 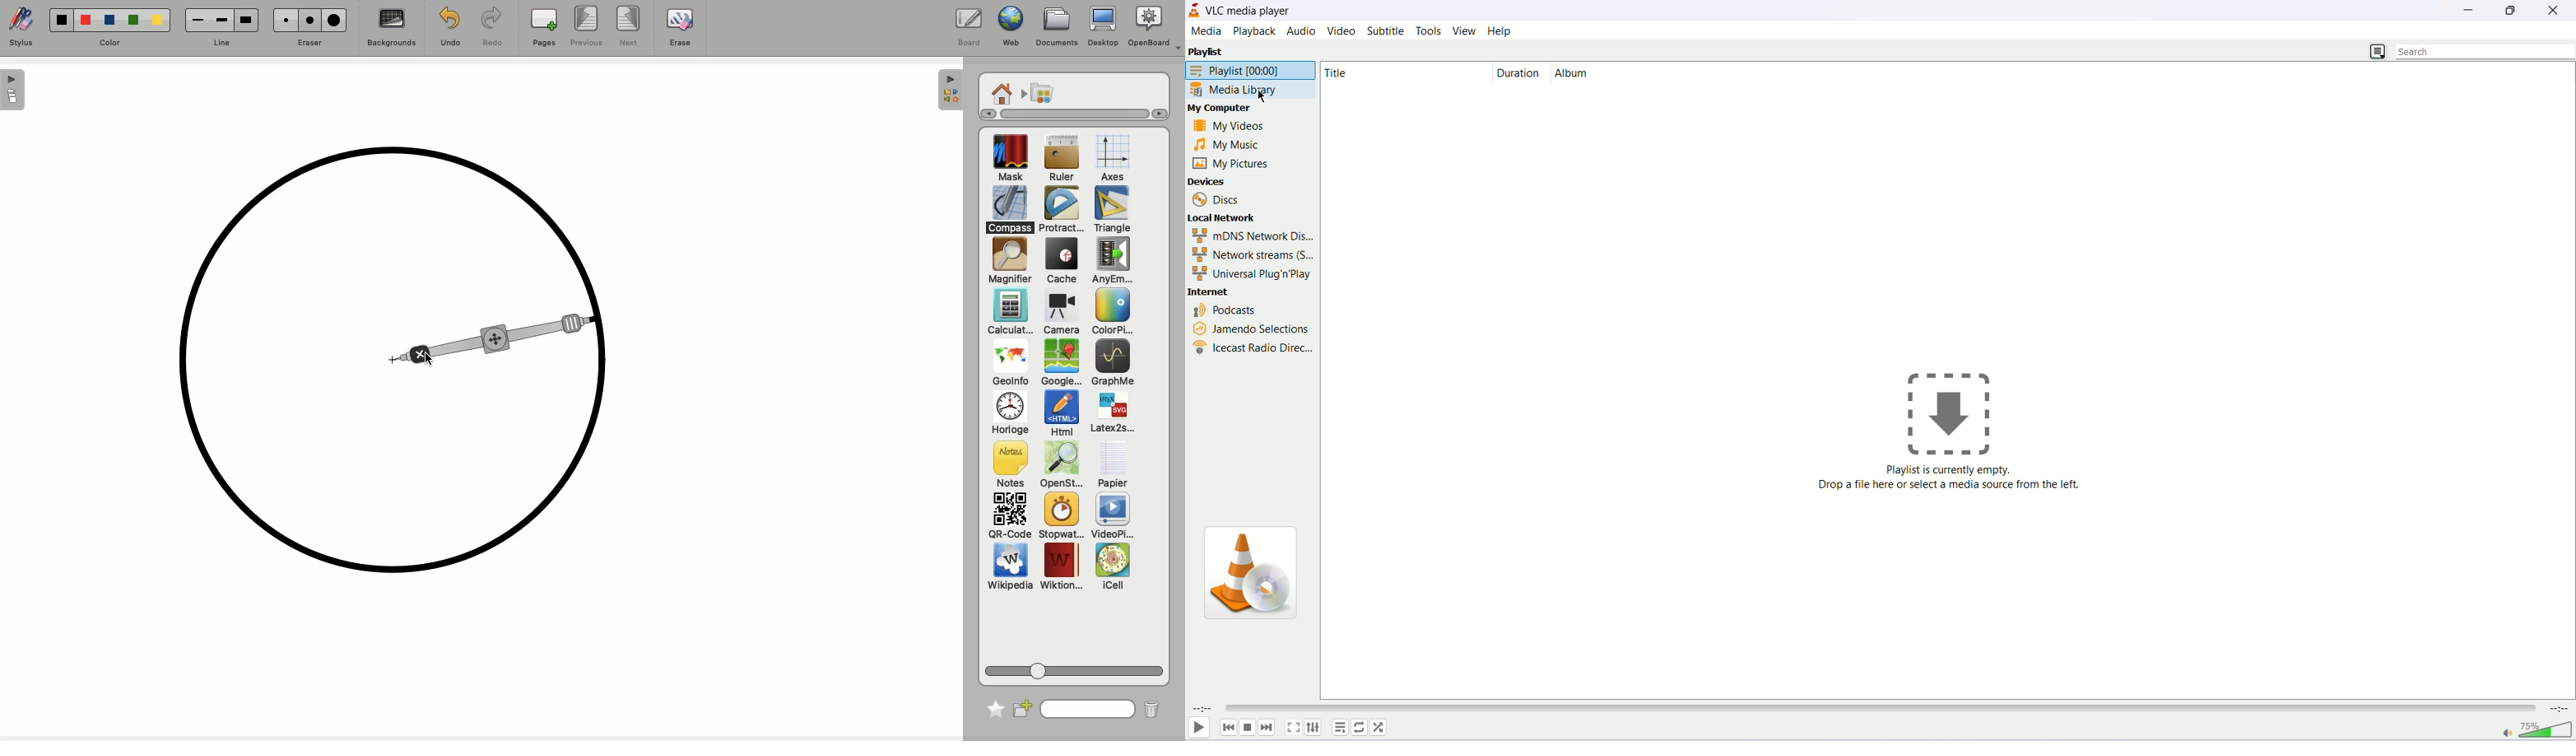 I want to click on duration, so click(x=1521, y=73).